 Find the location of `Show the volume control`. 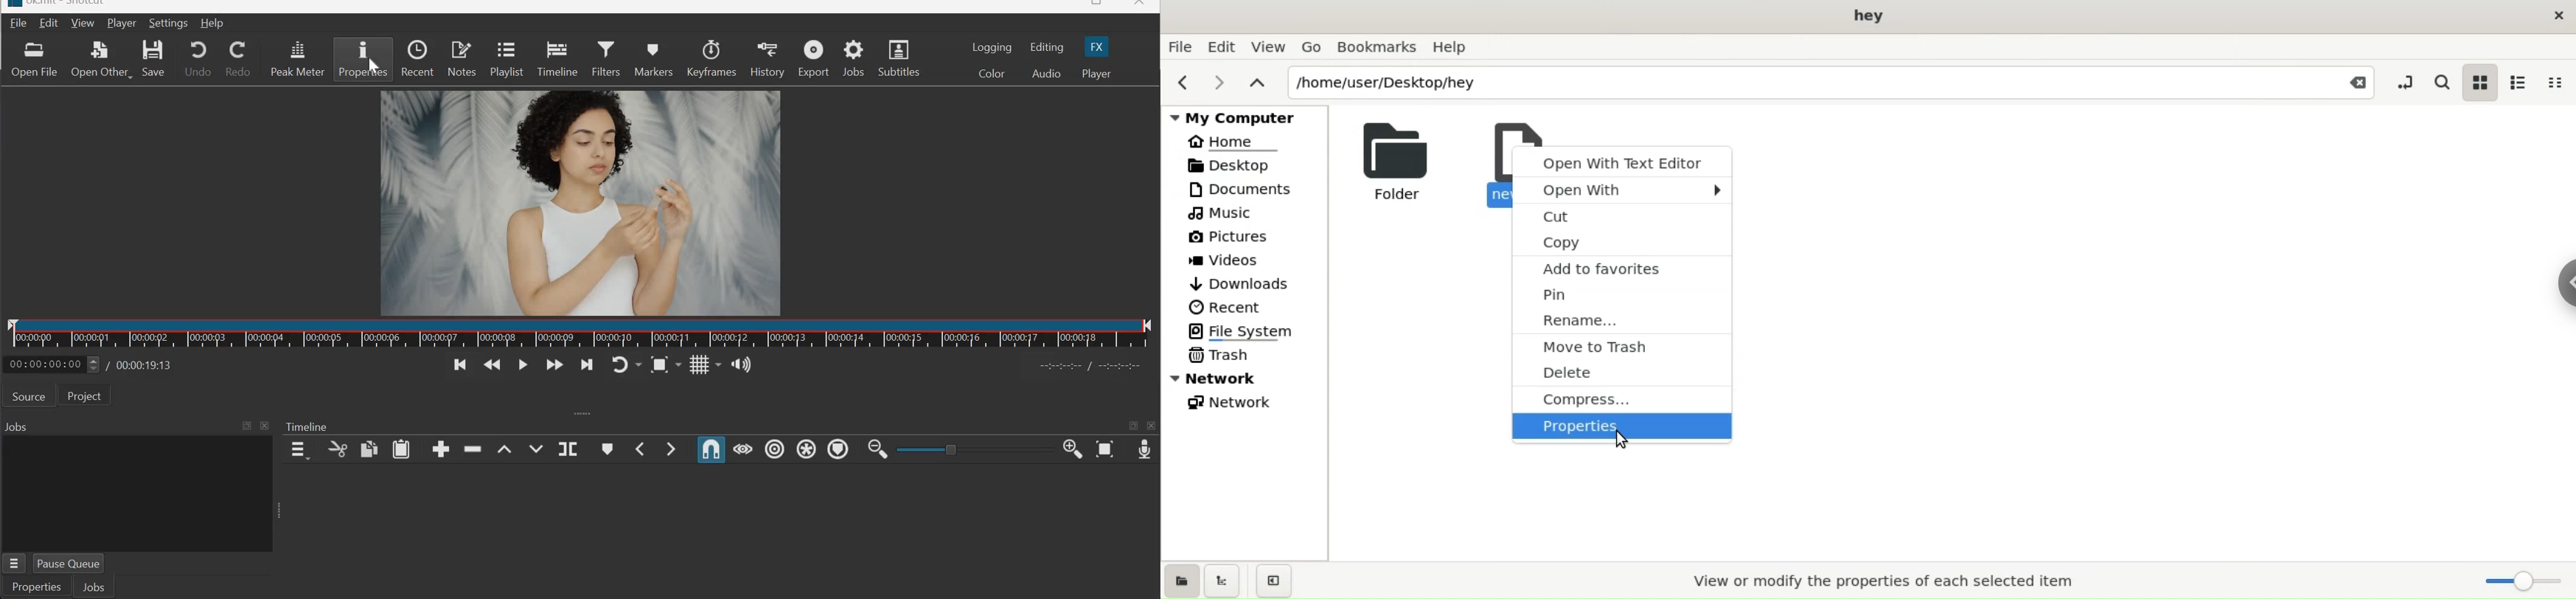

Show the volume control is located at coordinates (743, 362).